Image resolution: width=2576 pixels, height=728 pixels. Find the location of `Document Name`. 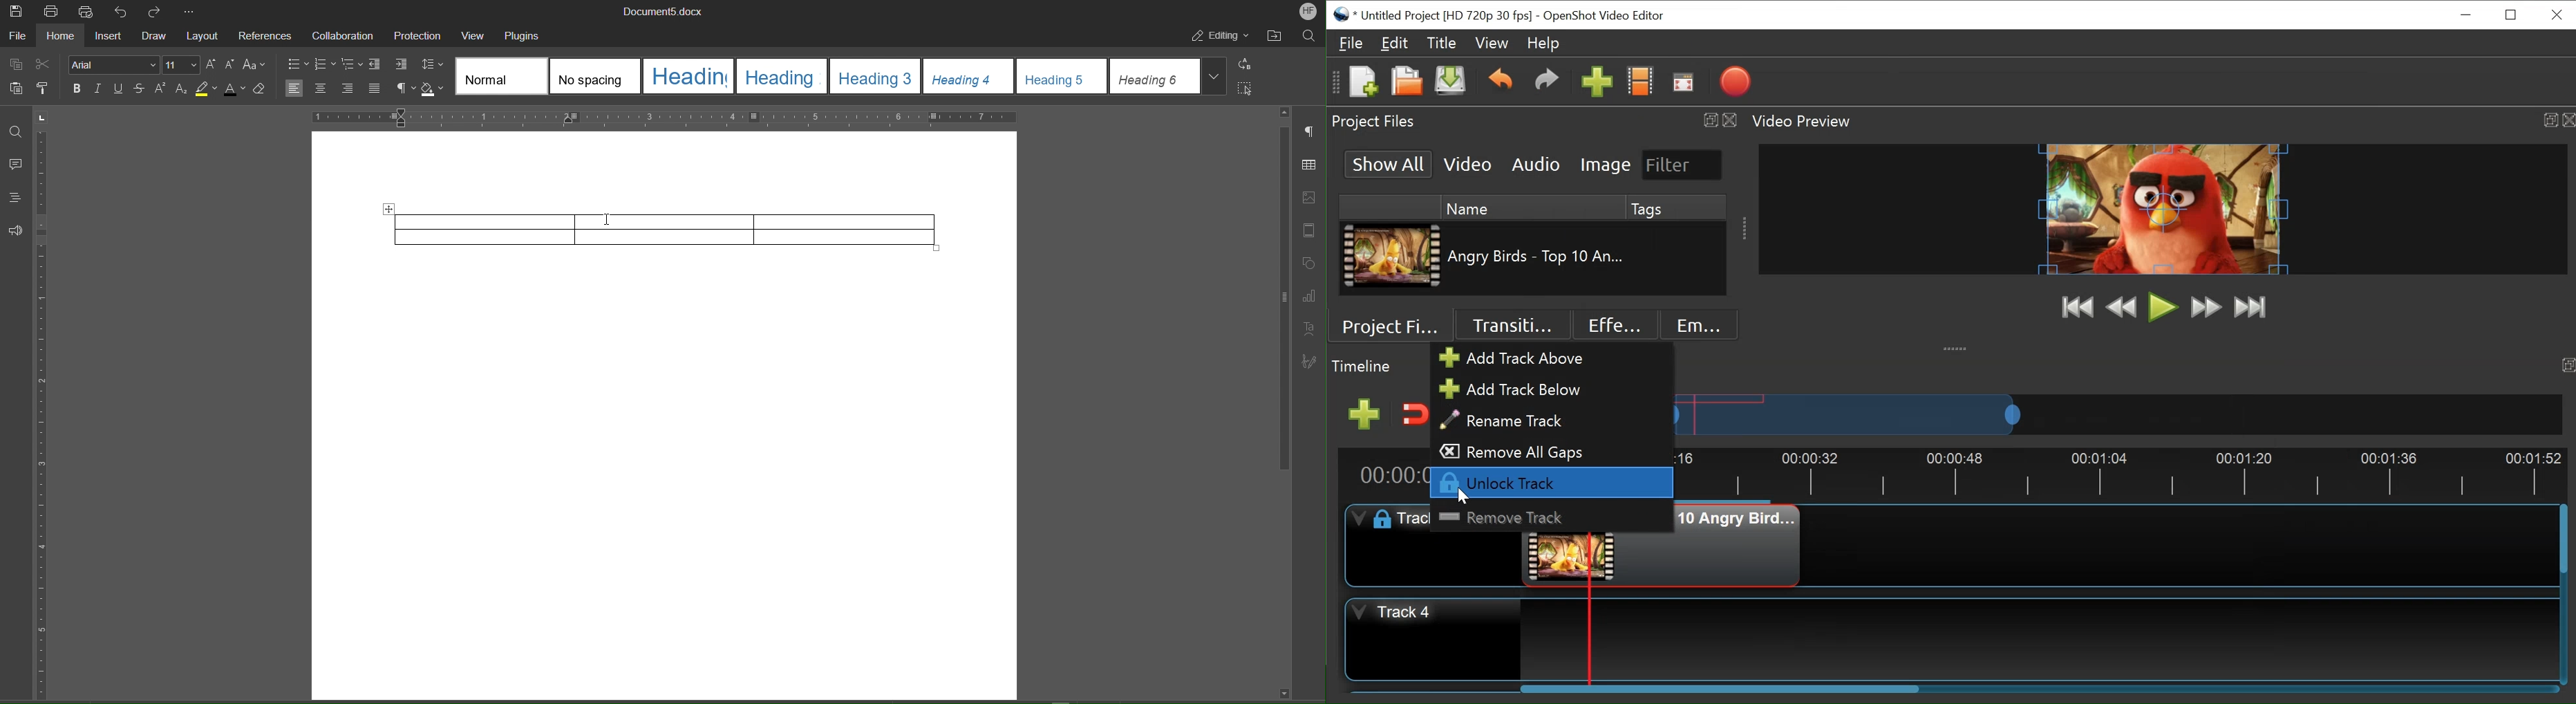

Document Name is located at coordinates (666, 11).